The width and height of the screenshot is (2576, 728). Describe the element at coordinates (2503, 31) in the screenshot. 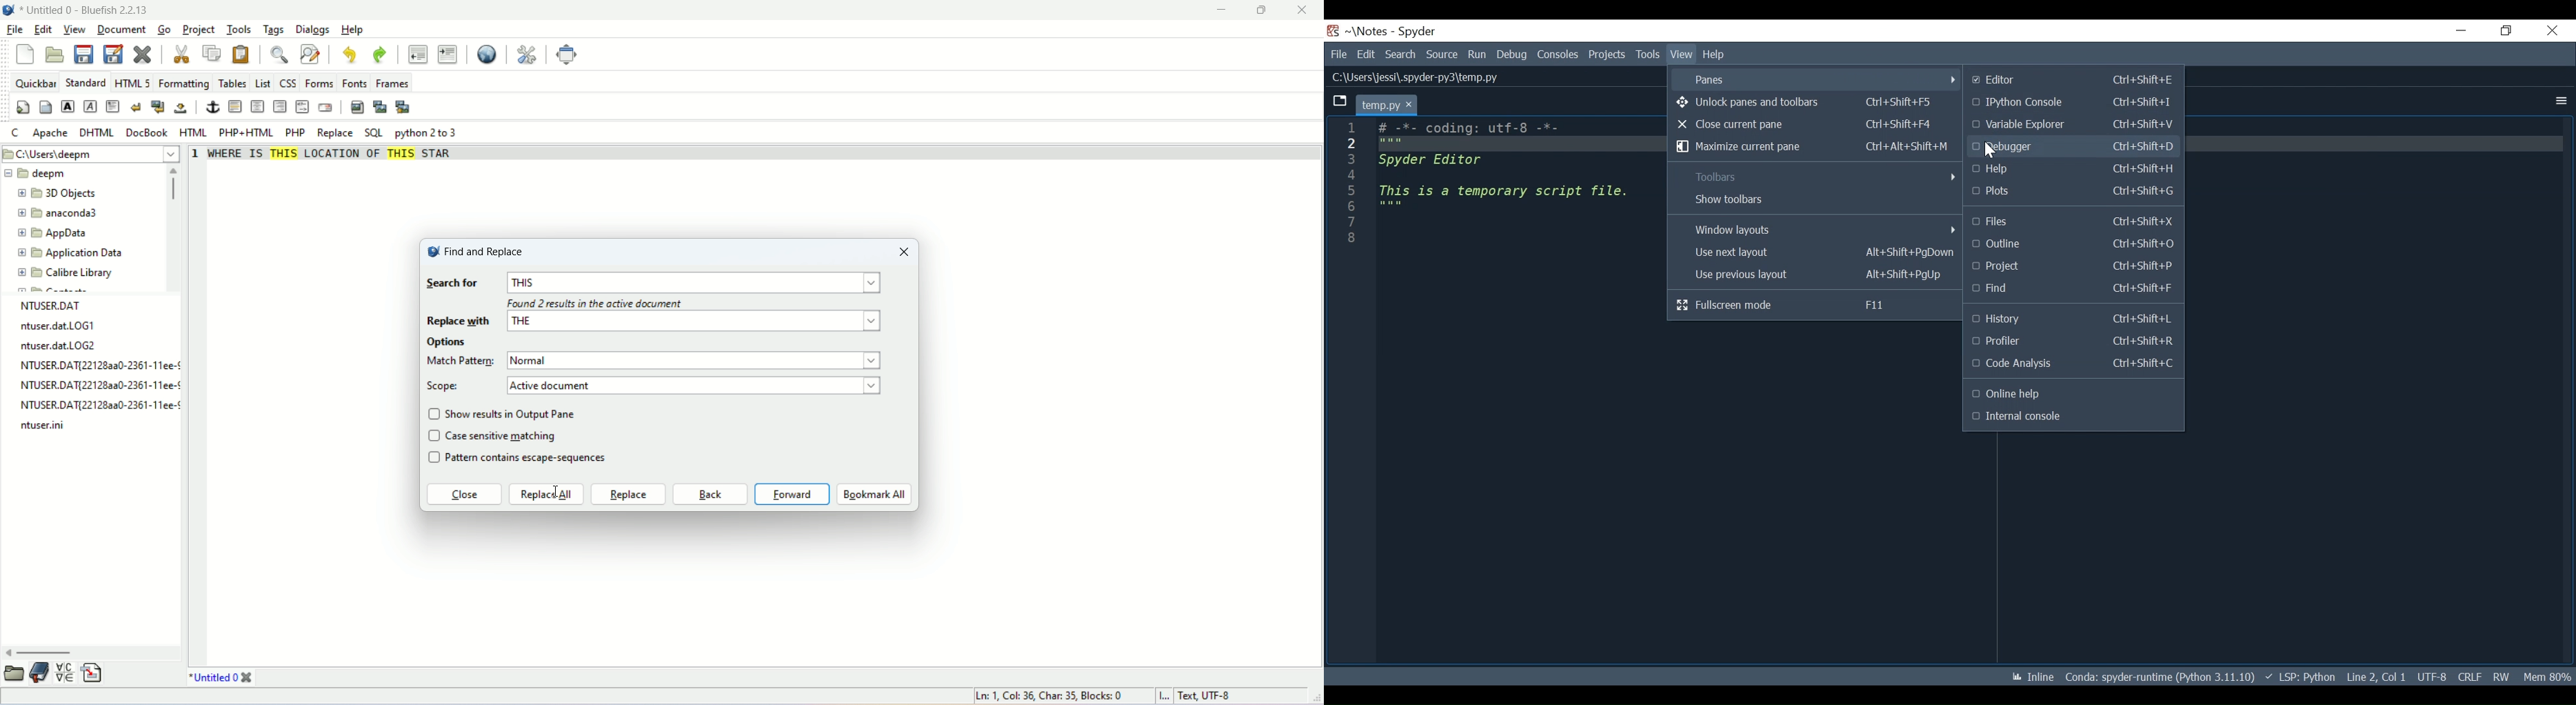

I see `Restore` at that location.